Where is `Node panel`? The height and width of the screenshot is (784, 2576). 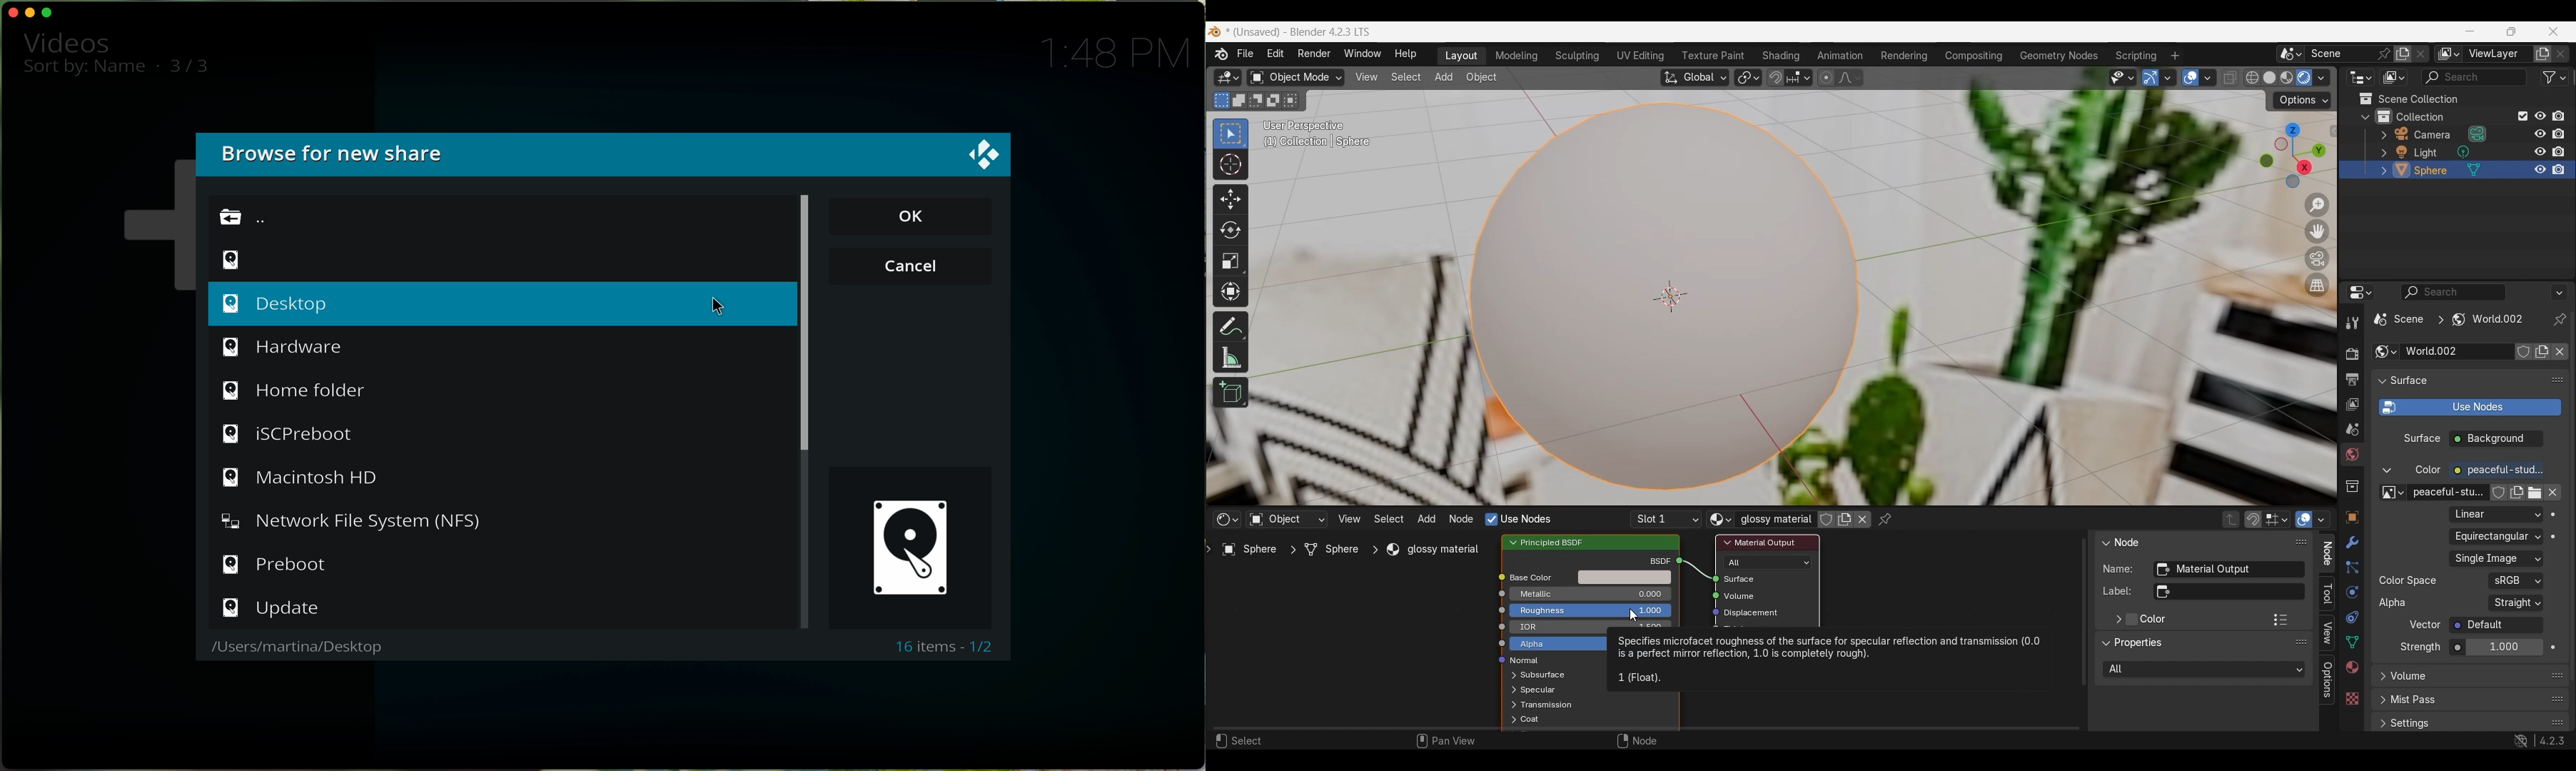
Node panel is located at coordinates (2327, 553).